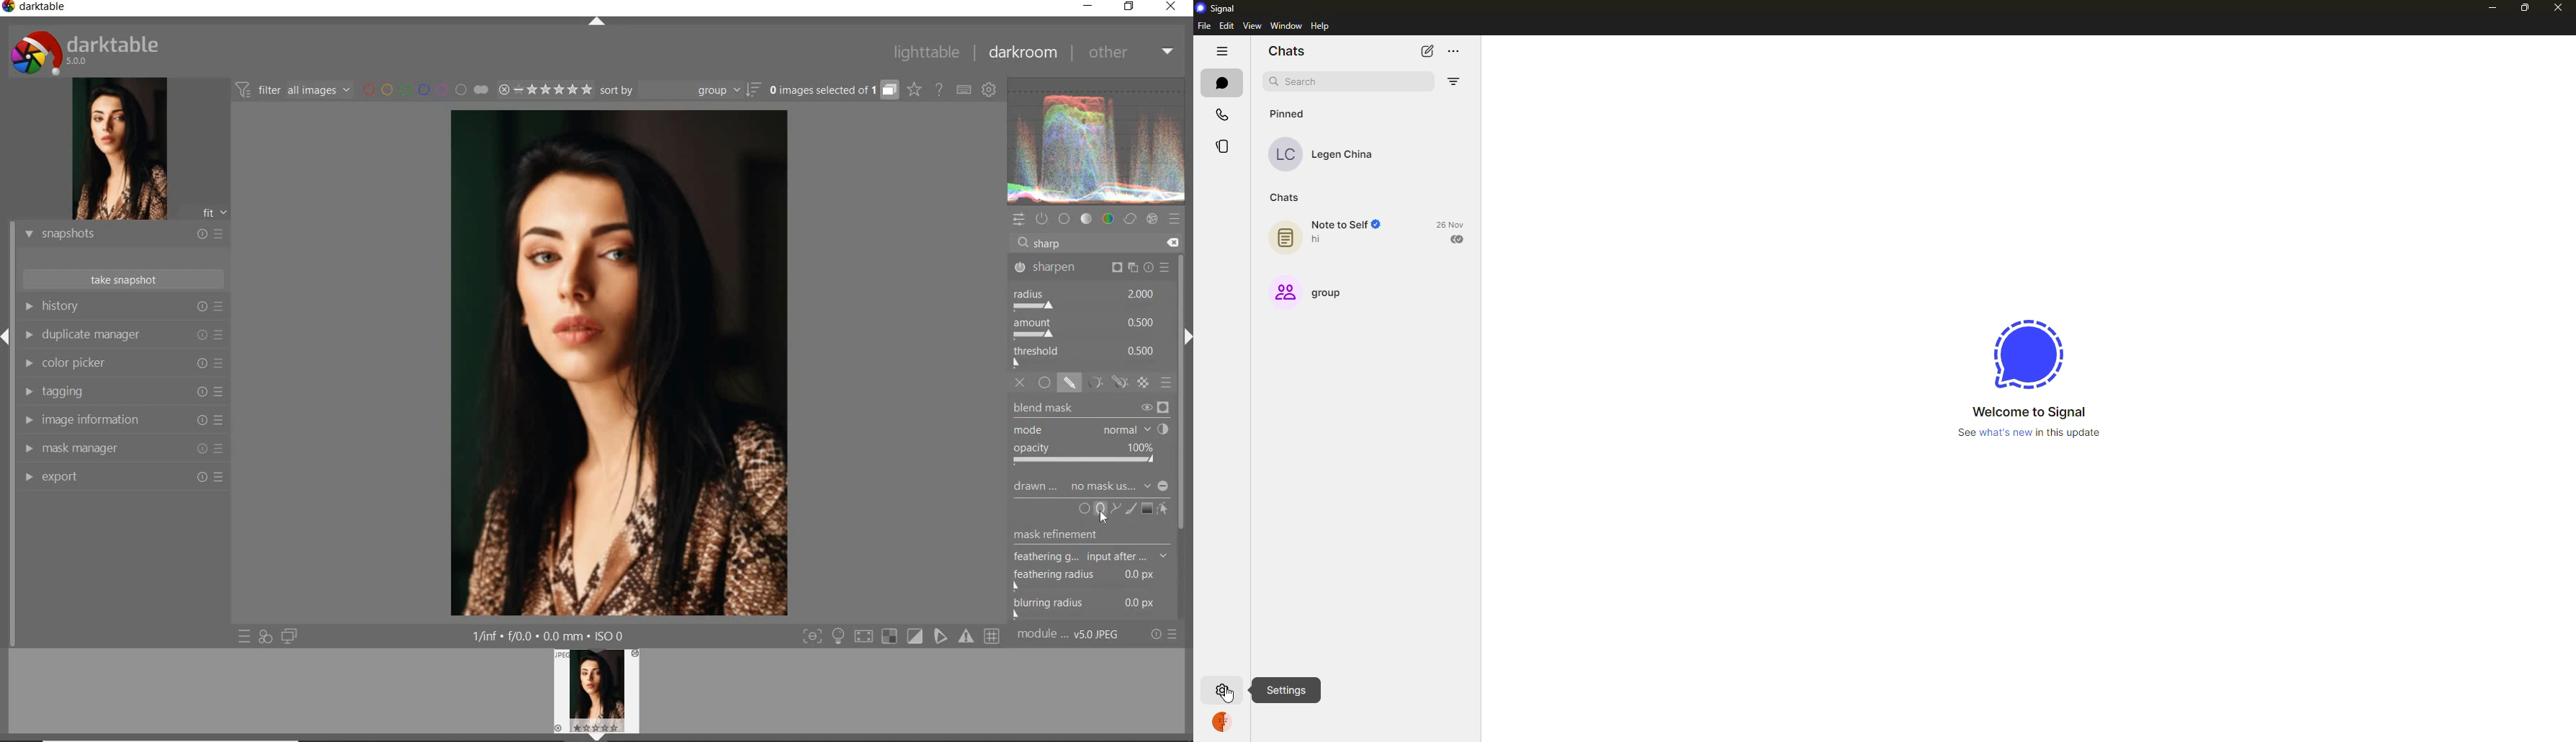  I want to click on other, so click(1128, 53).